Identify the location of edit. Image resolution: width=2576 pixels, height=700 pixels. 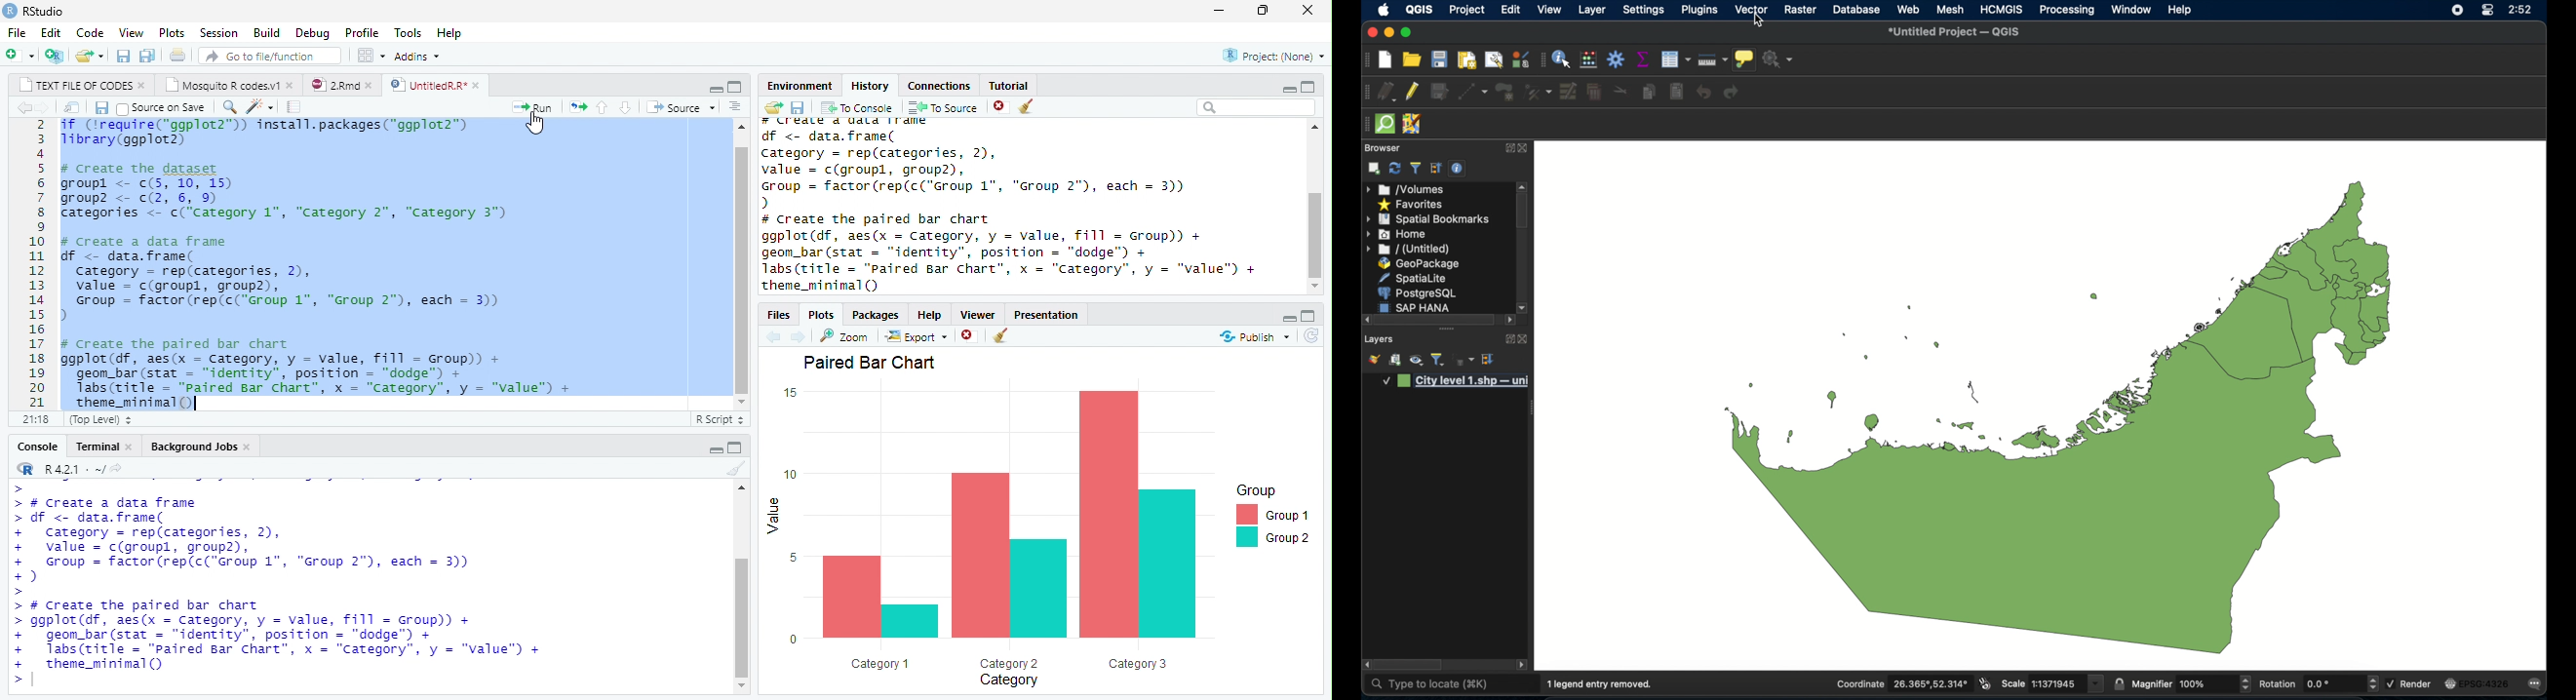
(48, 32).